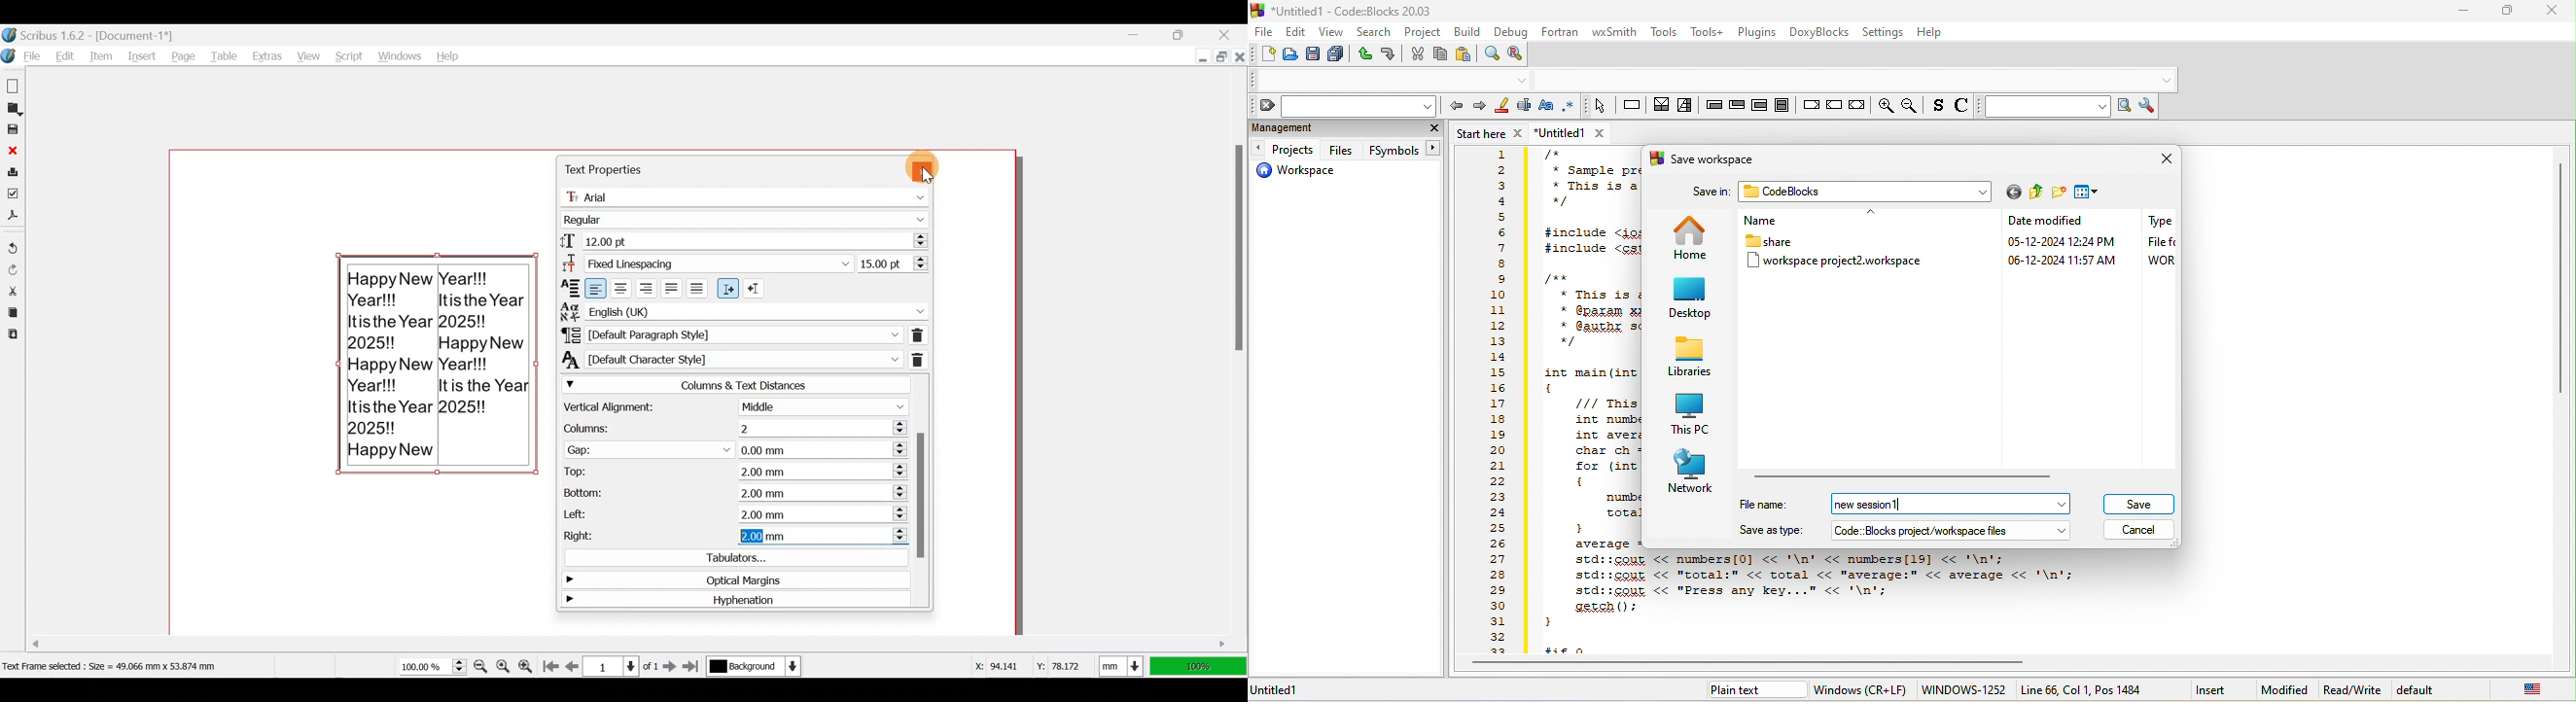  What do you see at coordinates (603, 170) in the screenshot?
I see `Text properties` at bounding box center [603, 170].